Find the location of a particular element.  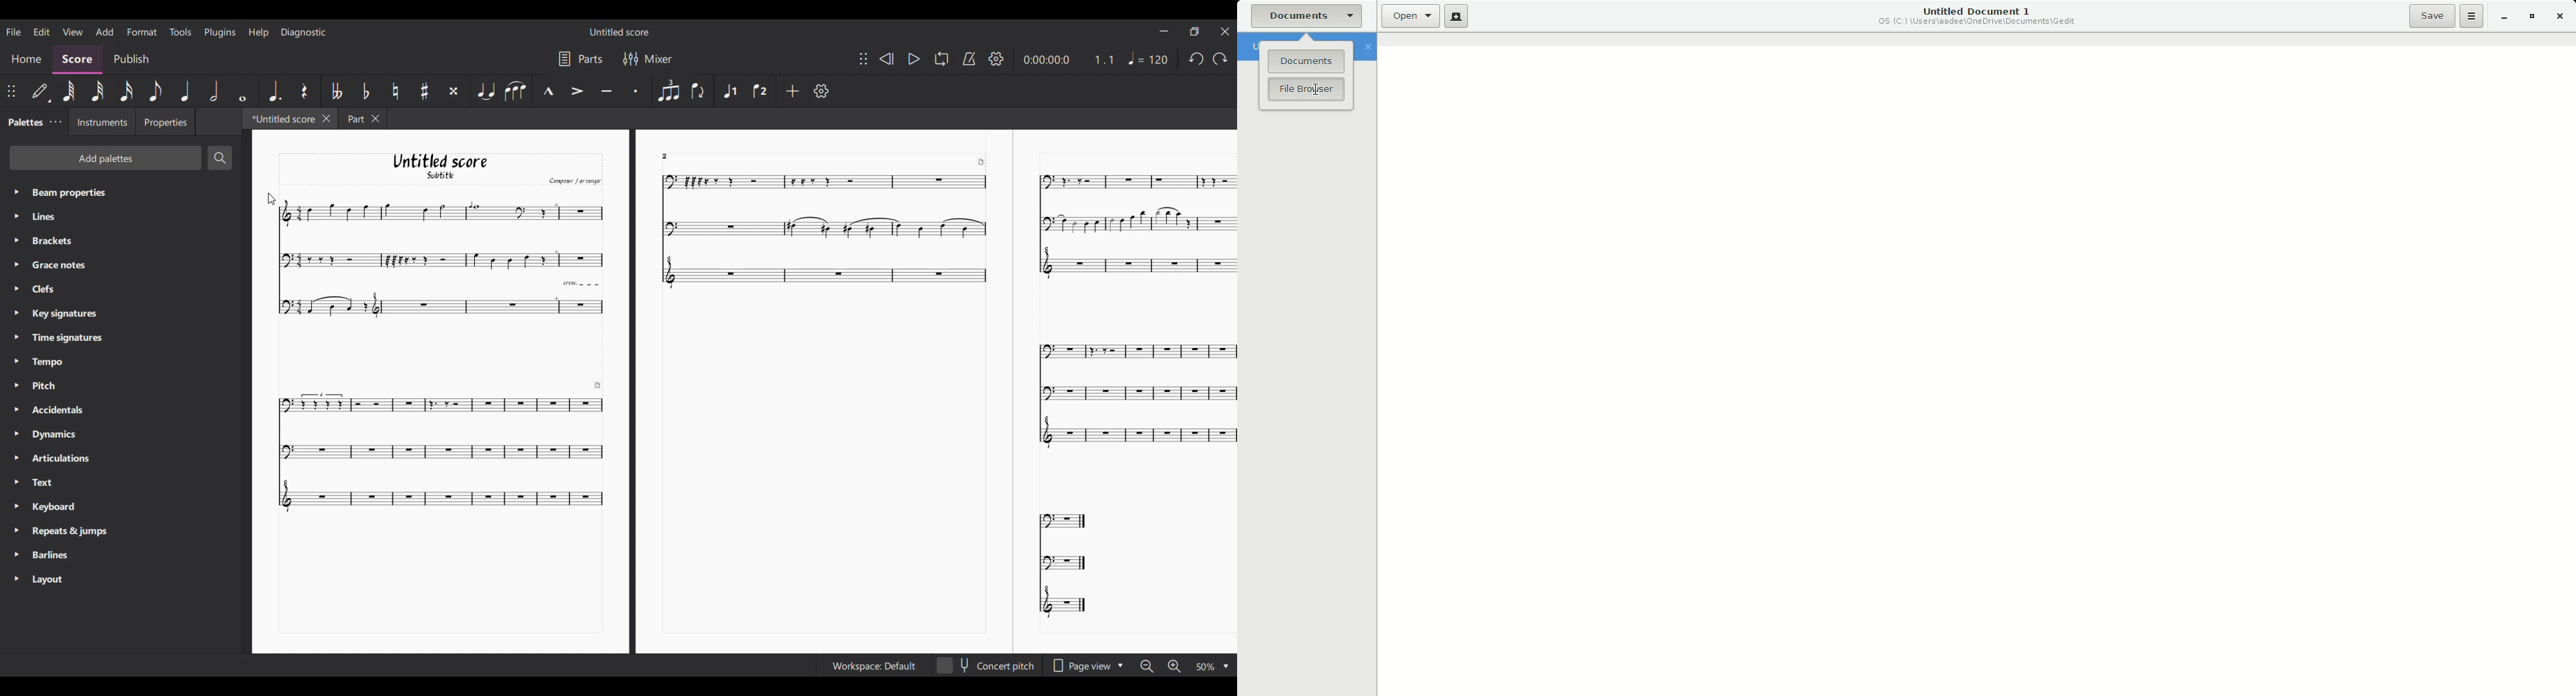

16th note is located at coordinates (126, 92).